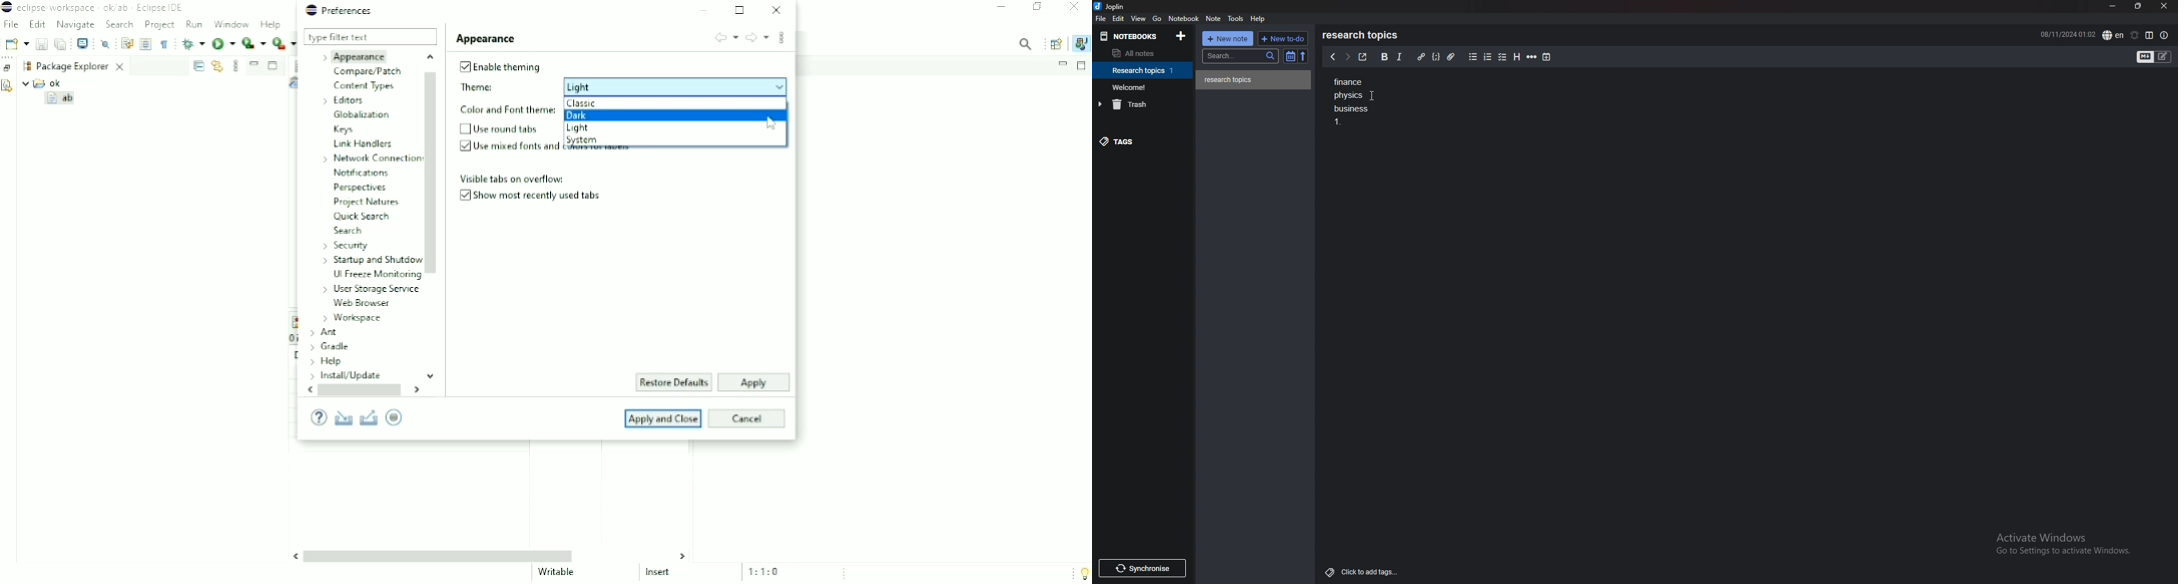  I want to click on go, so click(1157, 19).